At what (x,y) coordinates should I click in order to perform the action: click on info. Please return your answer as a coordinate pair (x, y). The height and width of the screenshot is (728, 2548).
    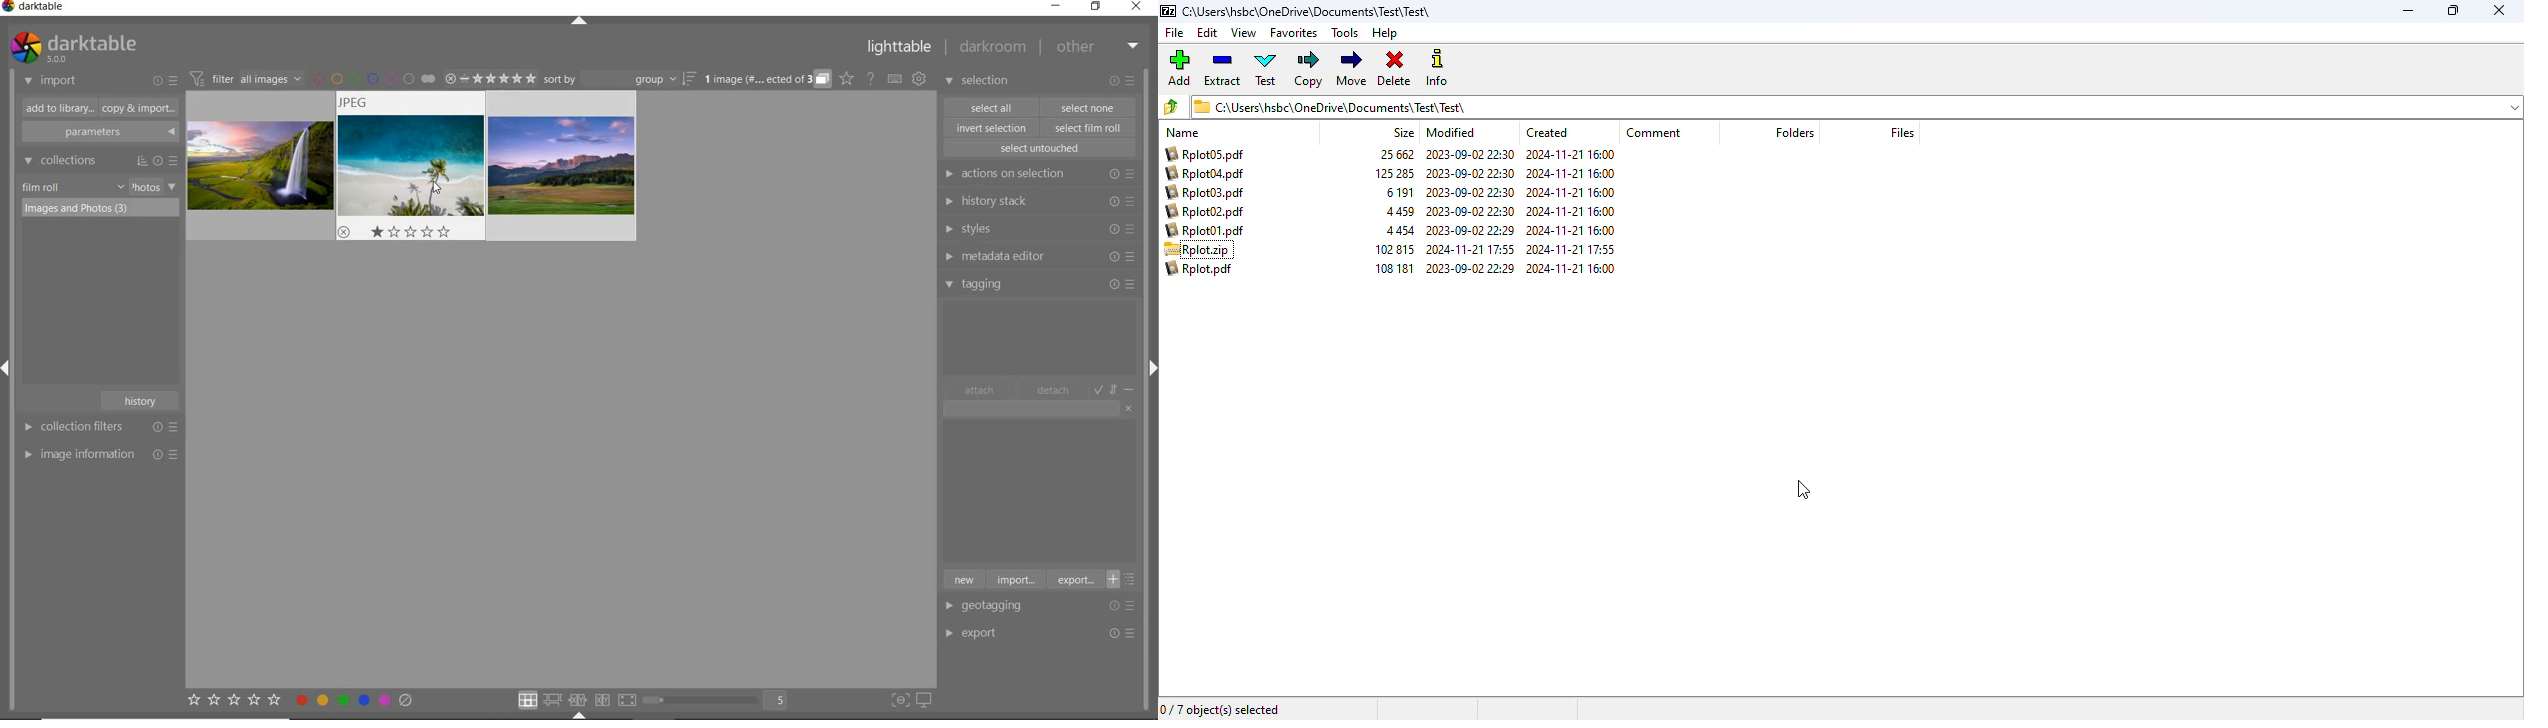
    Looking at the image, I should click on (1435, 67).